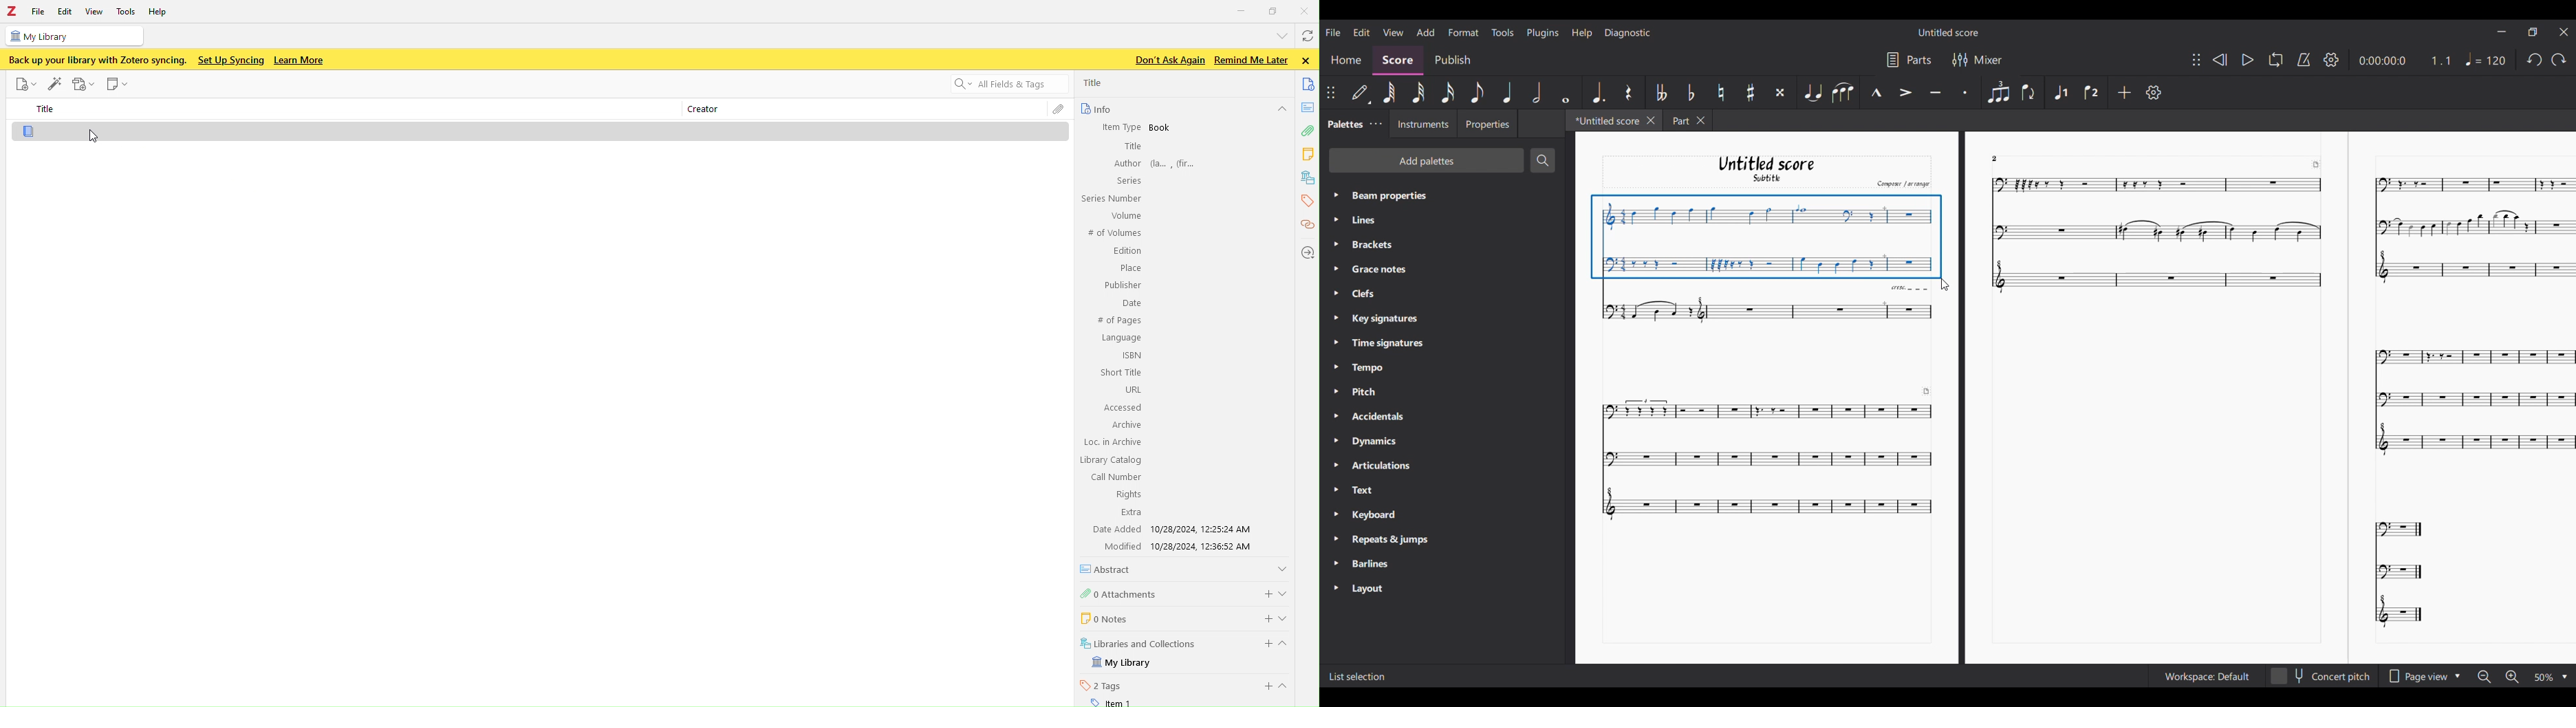  I want to click on , so click(1338, 542).